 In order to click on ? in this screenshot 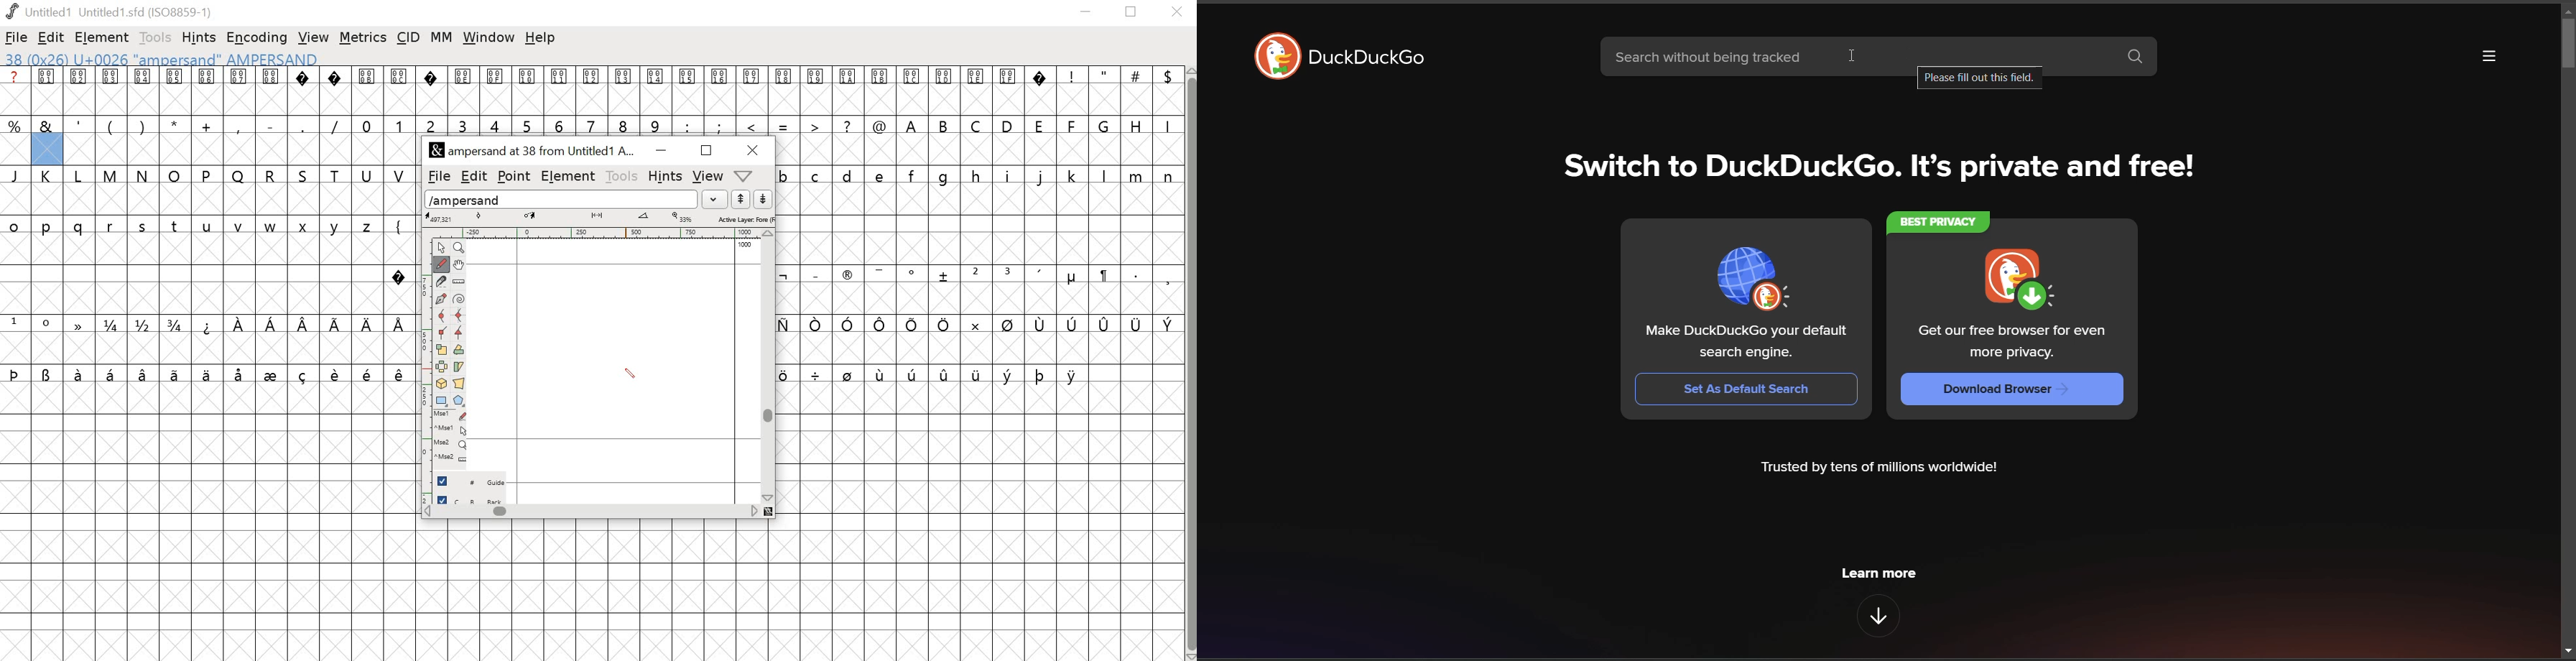, I will do `click(1042, 91)`.